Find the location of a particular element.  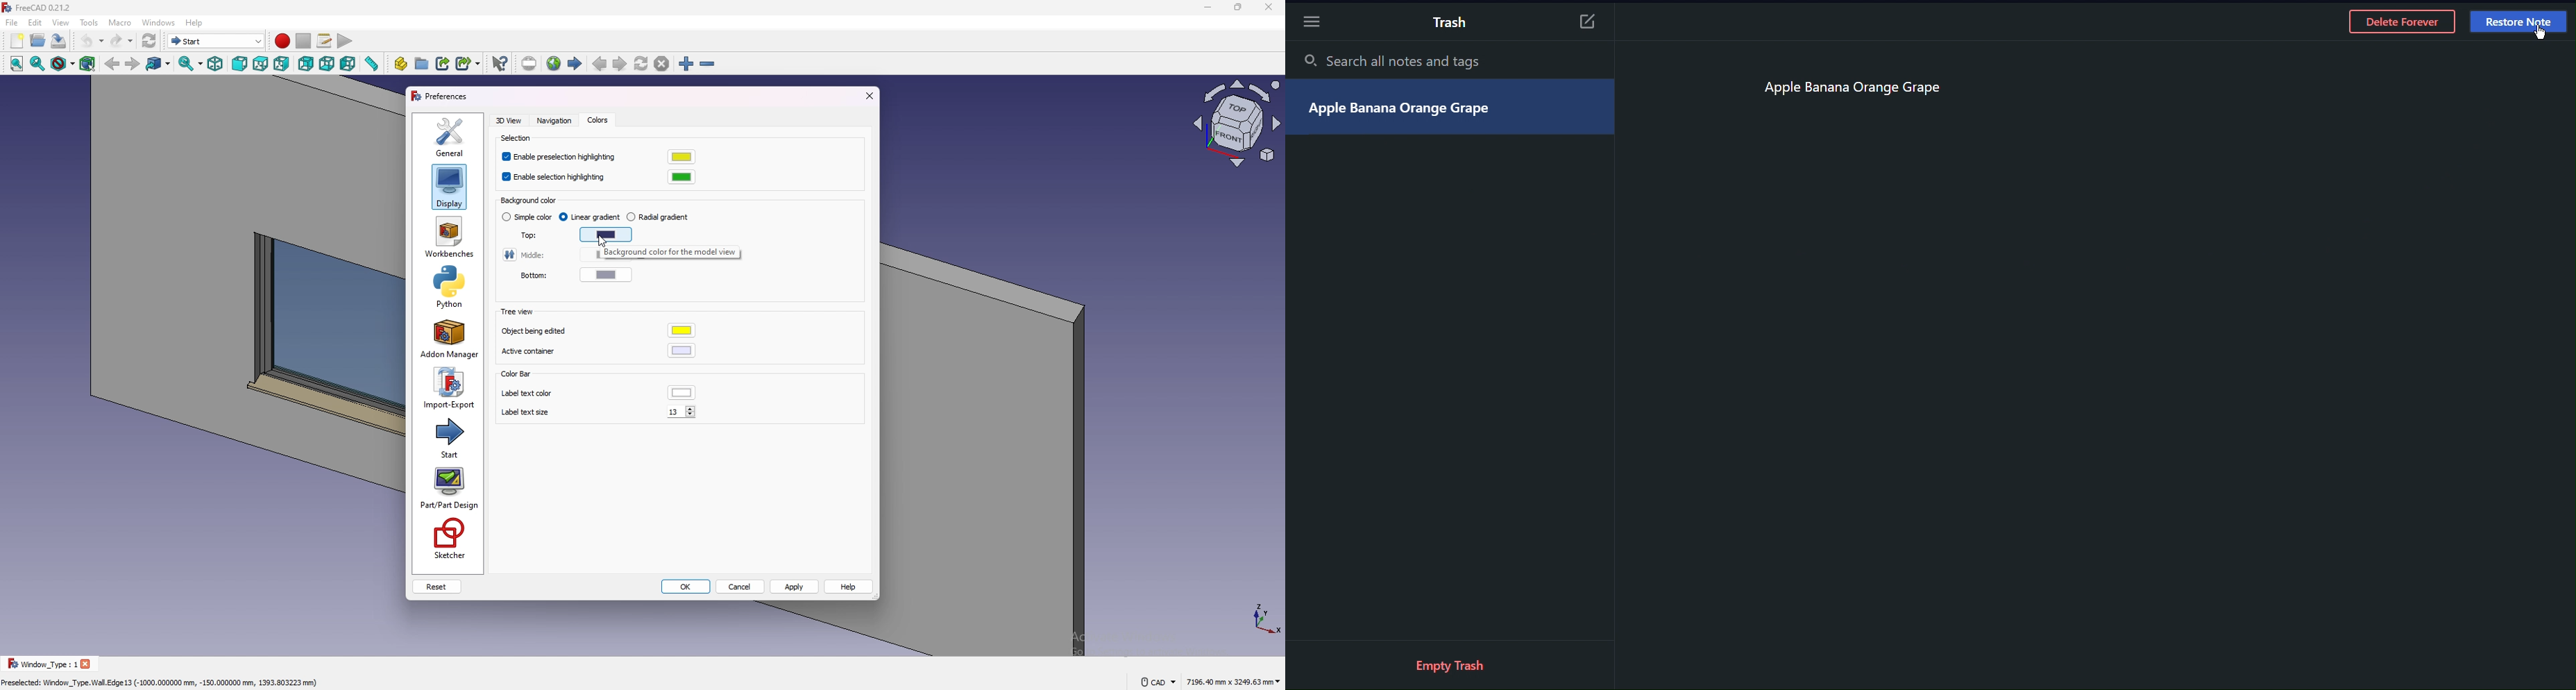

right is located at coordinates (282, 64).